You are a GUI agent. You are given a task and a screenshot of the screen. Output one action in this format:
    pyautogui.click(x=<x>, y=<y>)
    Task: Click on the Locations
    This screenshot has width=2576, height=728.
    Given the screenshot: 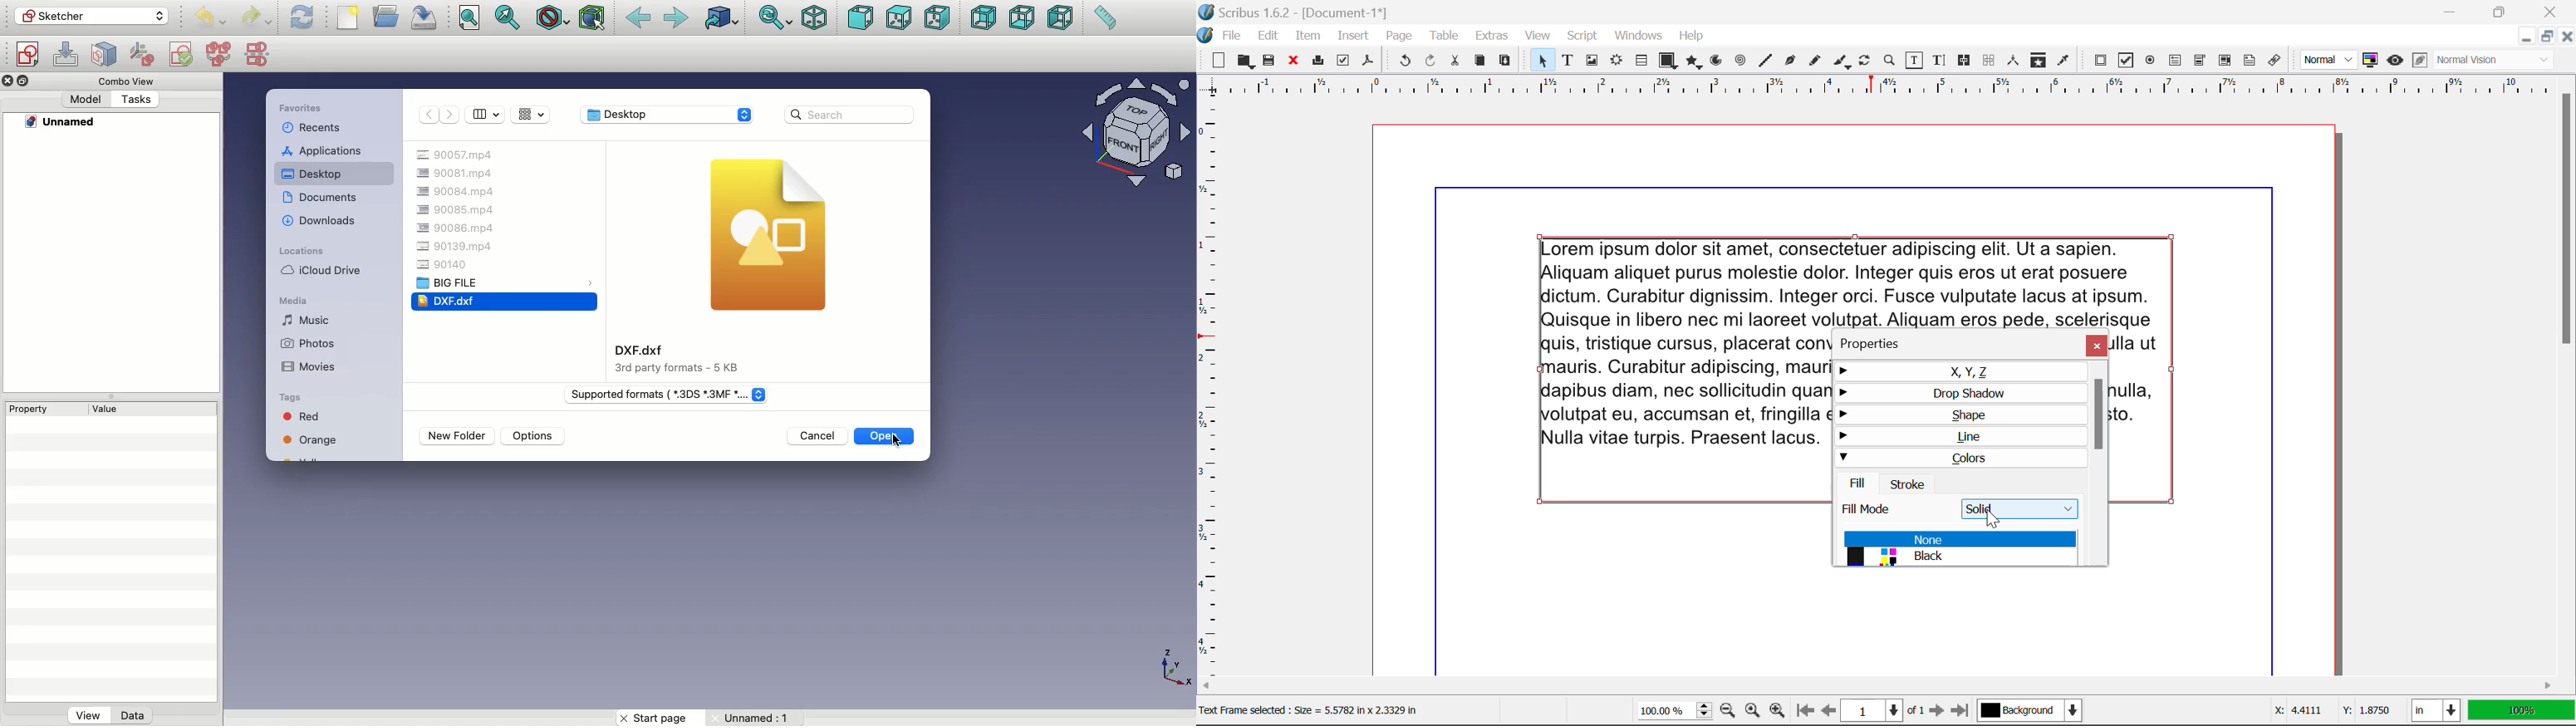 What is the action you would take?
    pyautogui.click(x=302, y=249)
    